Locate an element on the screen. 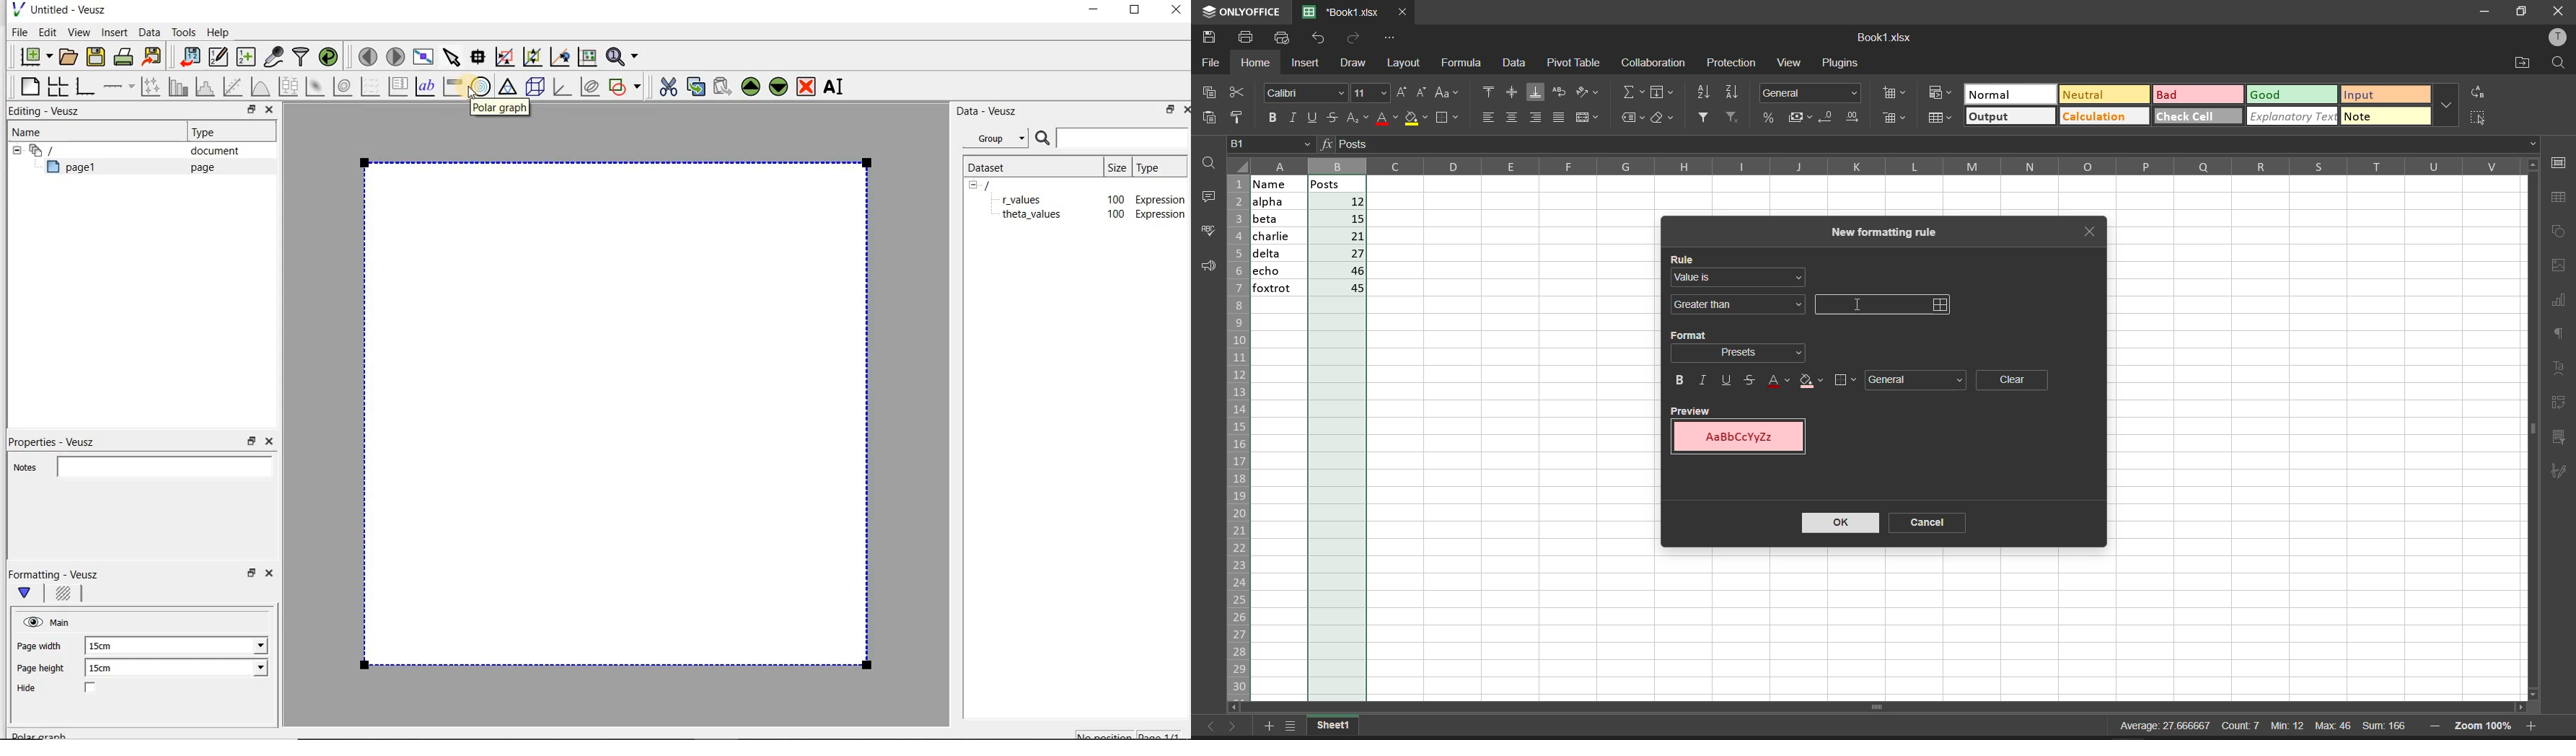 The image size is (2576, 756). output is located at coordinates (1990, 117).